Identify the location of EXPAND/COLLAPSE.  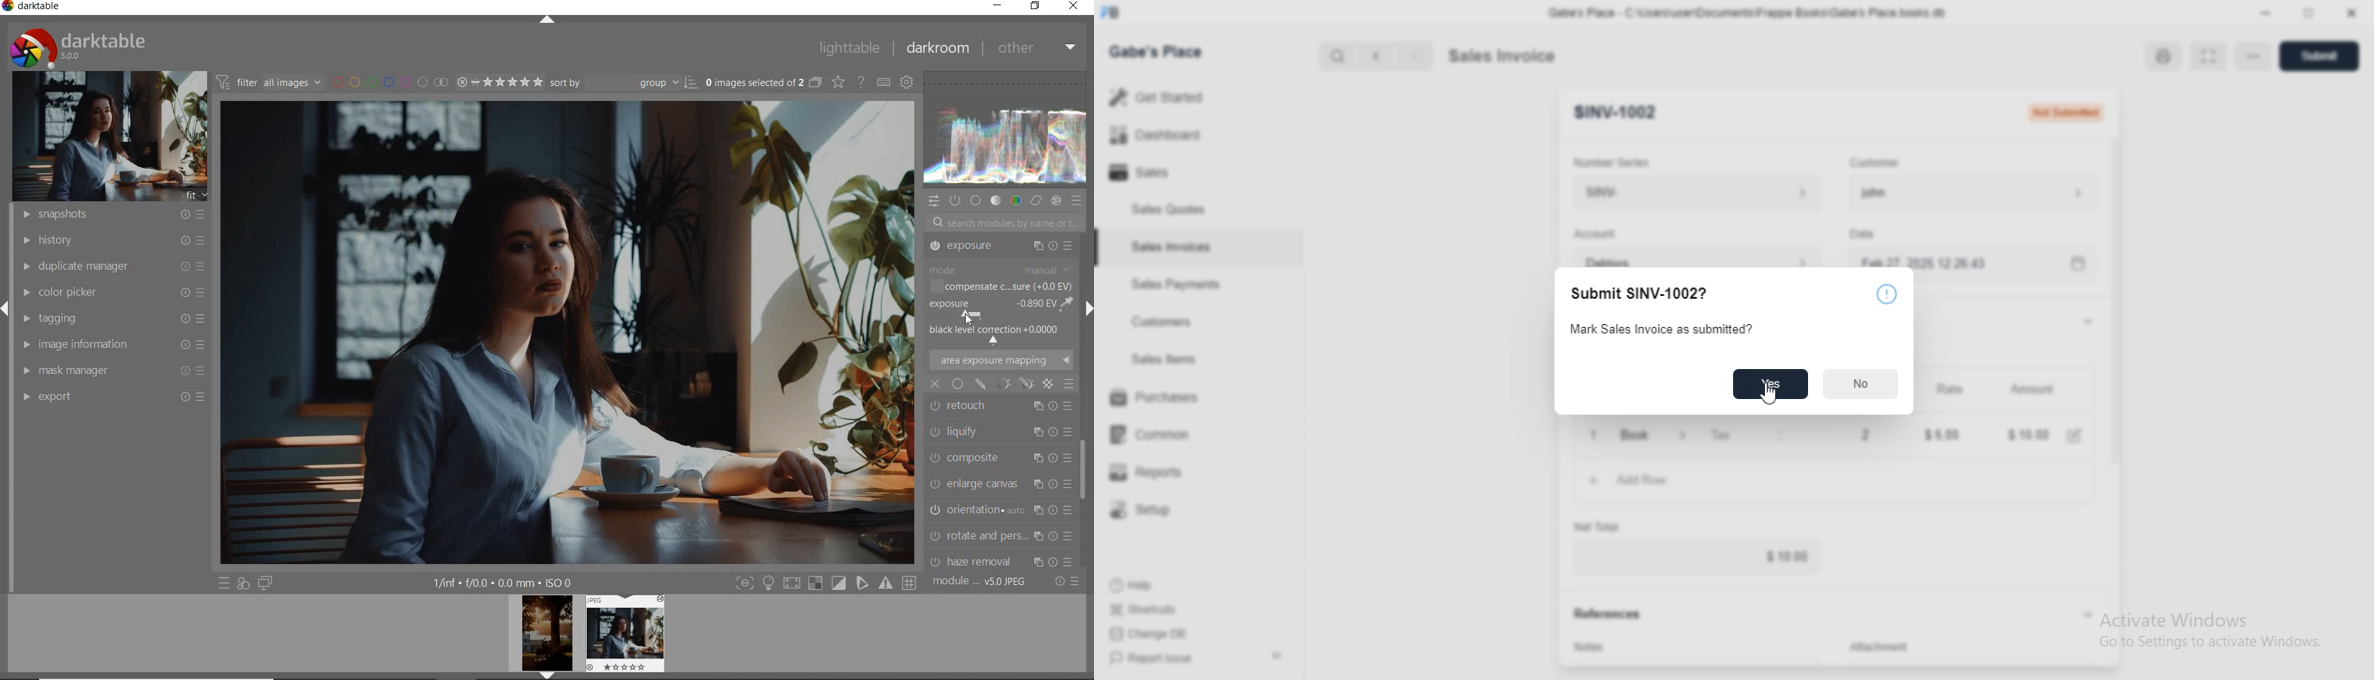
(548, 20).